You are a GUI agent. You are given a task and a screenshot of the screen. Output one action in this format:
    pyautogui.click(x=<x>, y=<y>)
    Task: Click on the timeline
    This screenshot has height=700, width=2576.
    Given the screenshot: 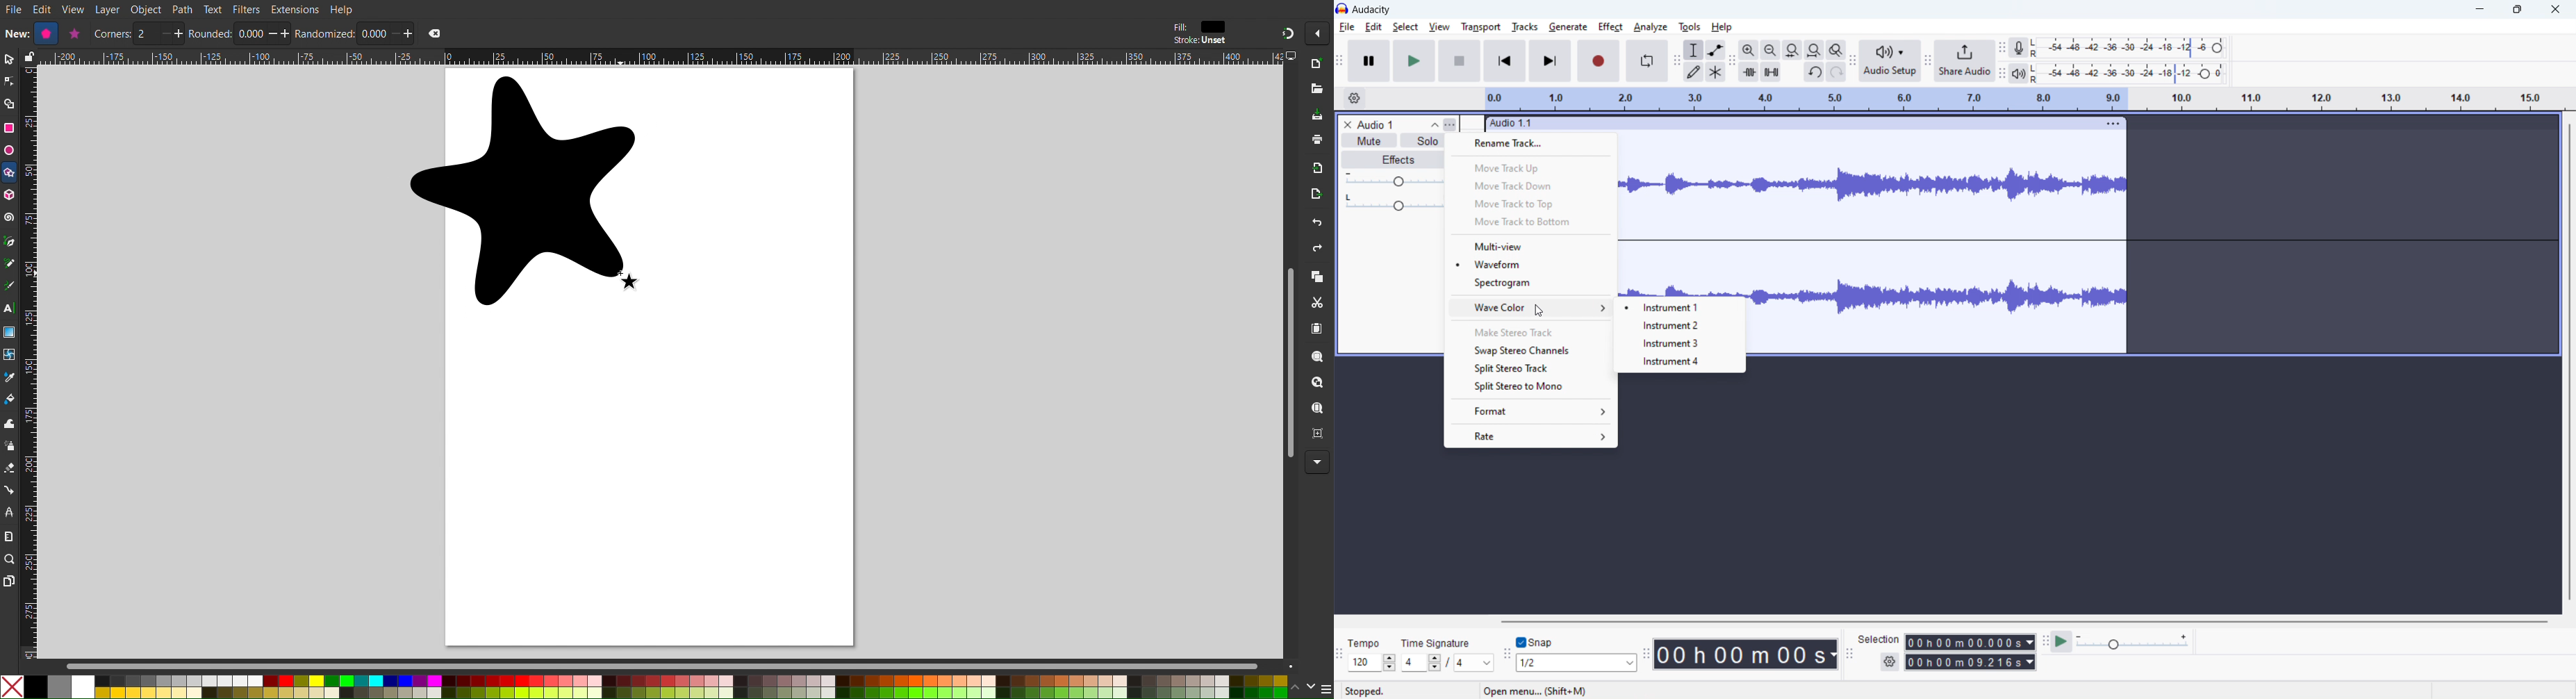 What is the action you would take?
    pyautogui.click(x=2024, y=99)
    